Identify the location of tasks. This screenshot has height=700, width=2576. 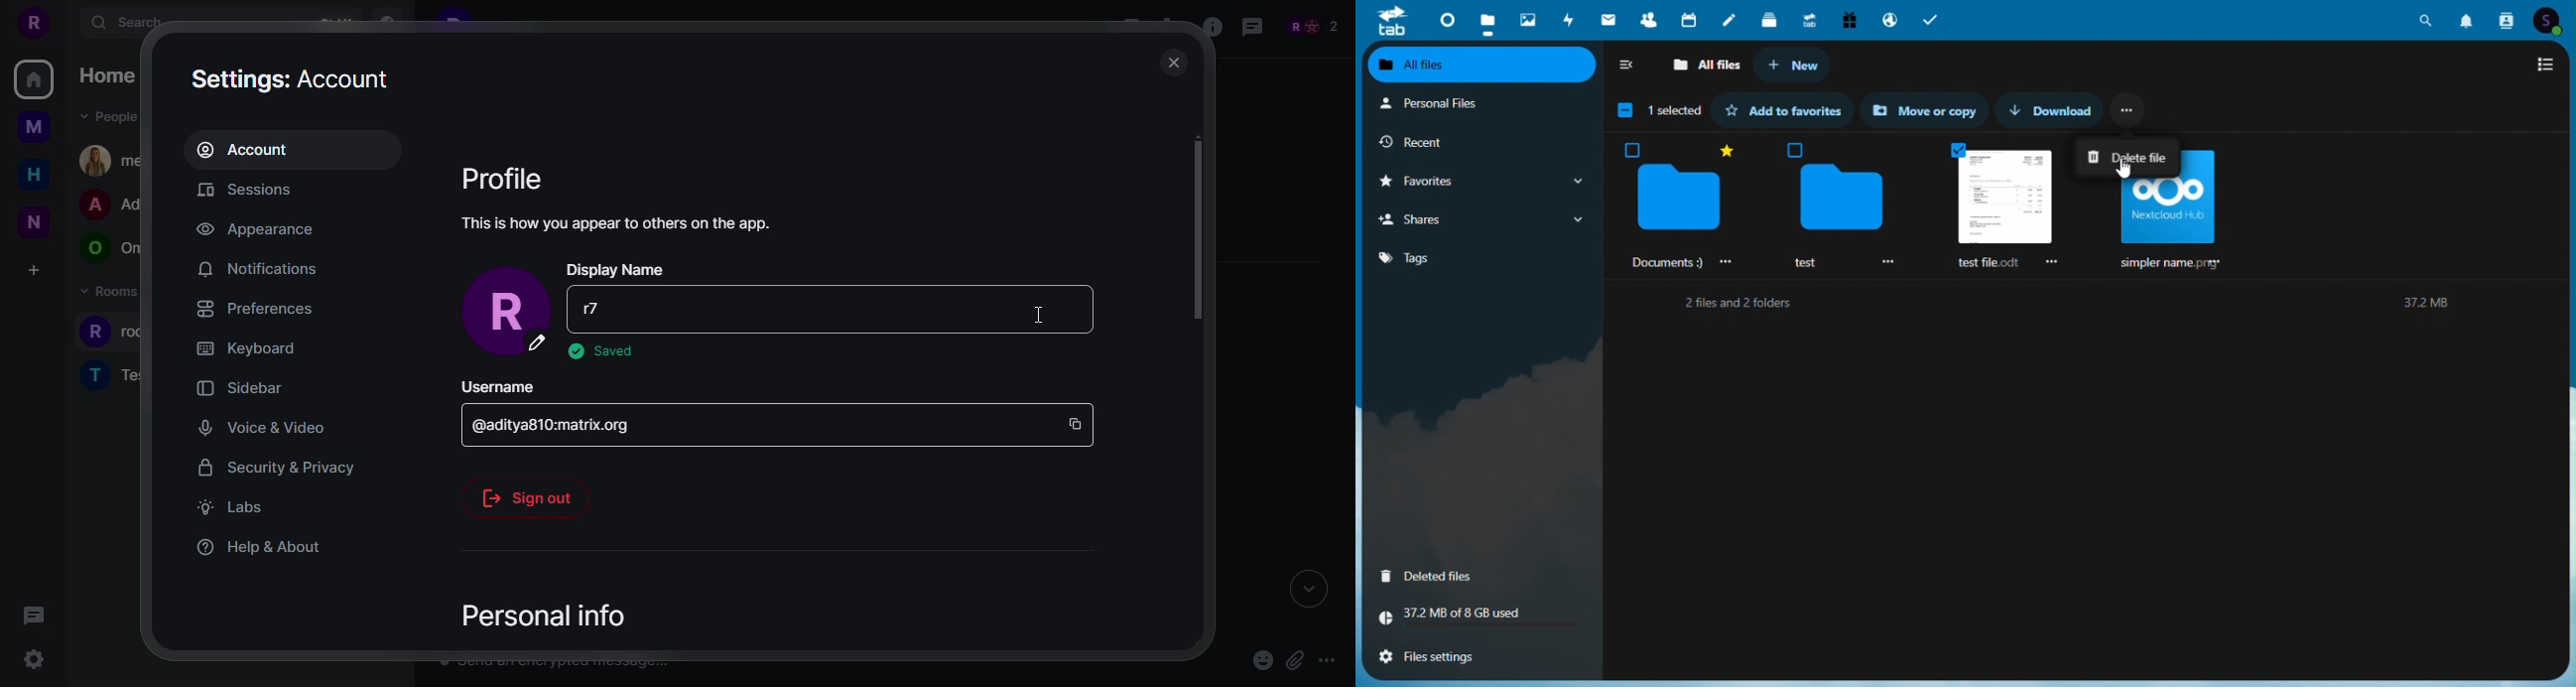
(1932, 20).